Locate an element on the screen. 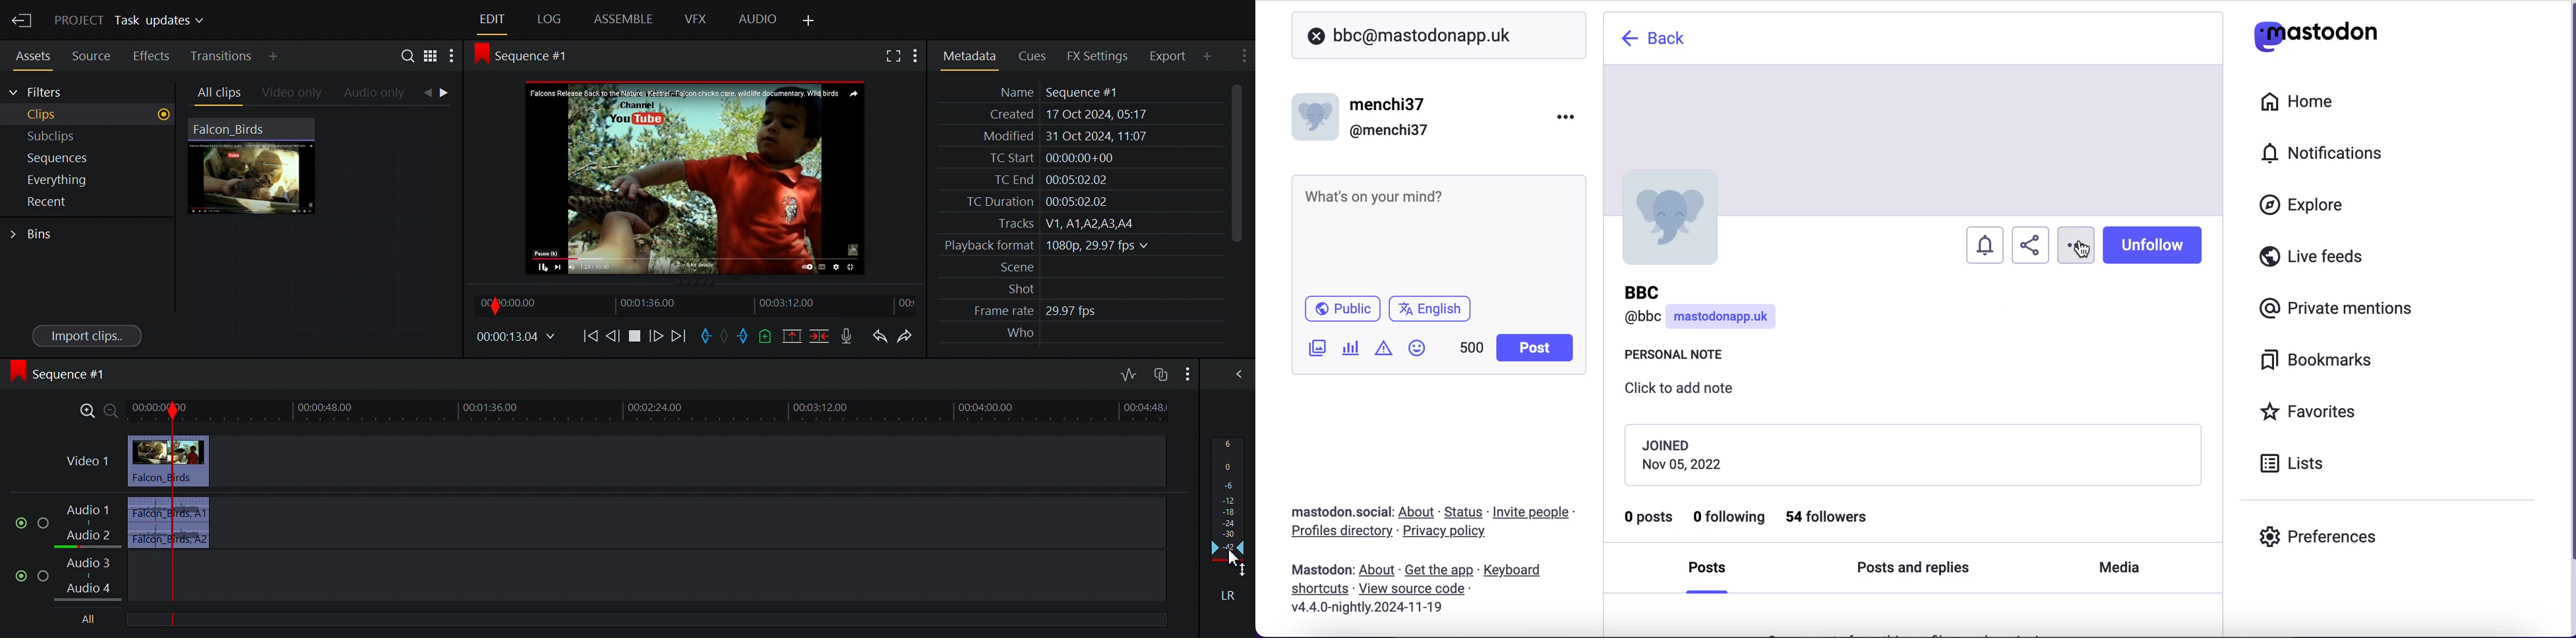 This screenshot has width=2576, height=644. lists is located at coordinates (2298, 462).